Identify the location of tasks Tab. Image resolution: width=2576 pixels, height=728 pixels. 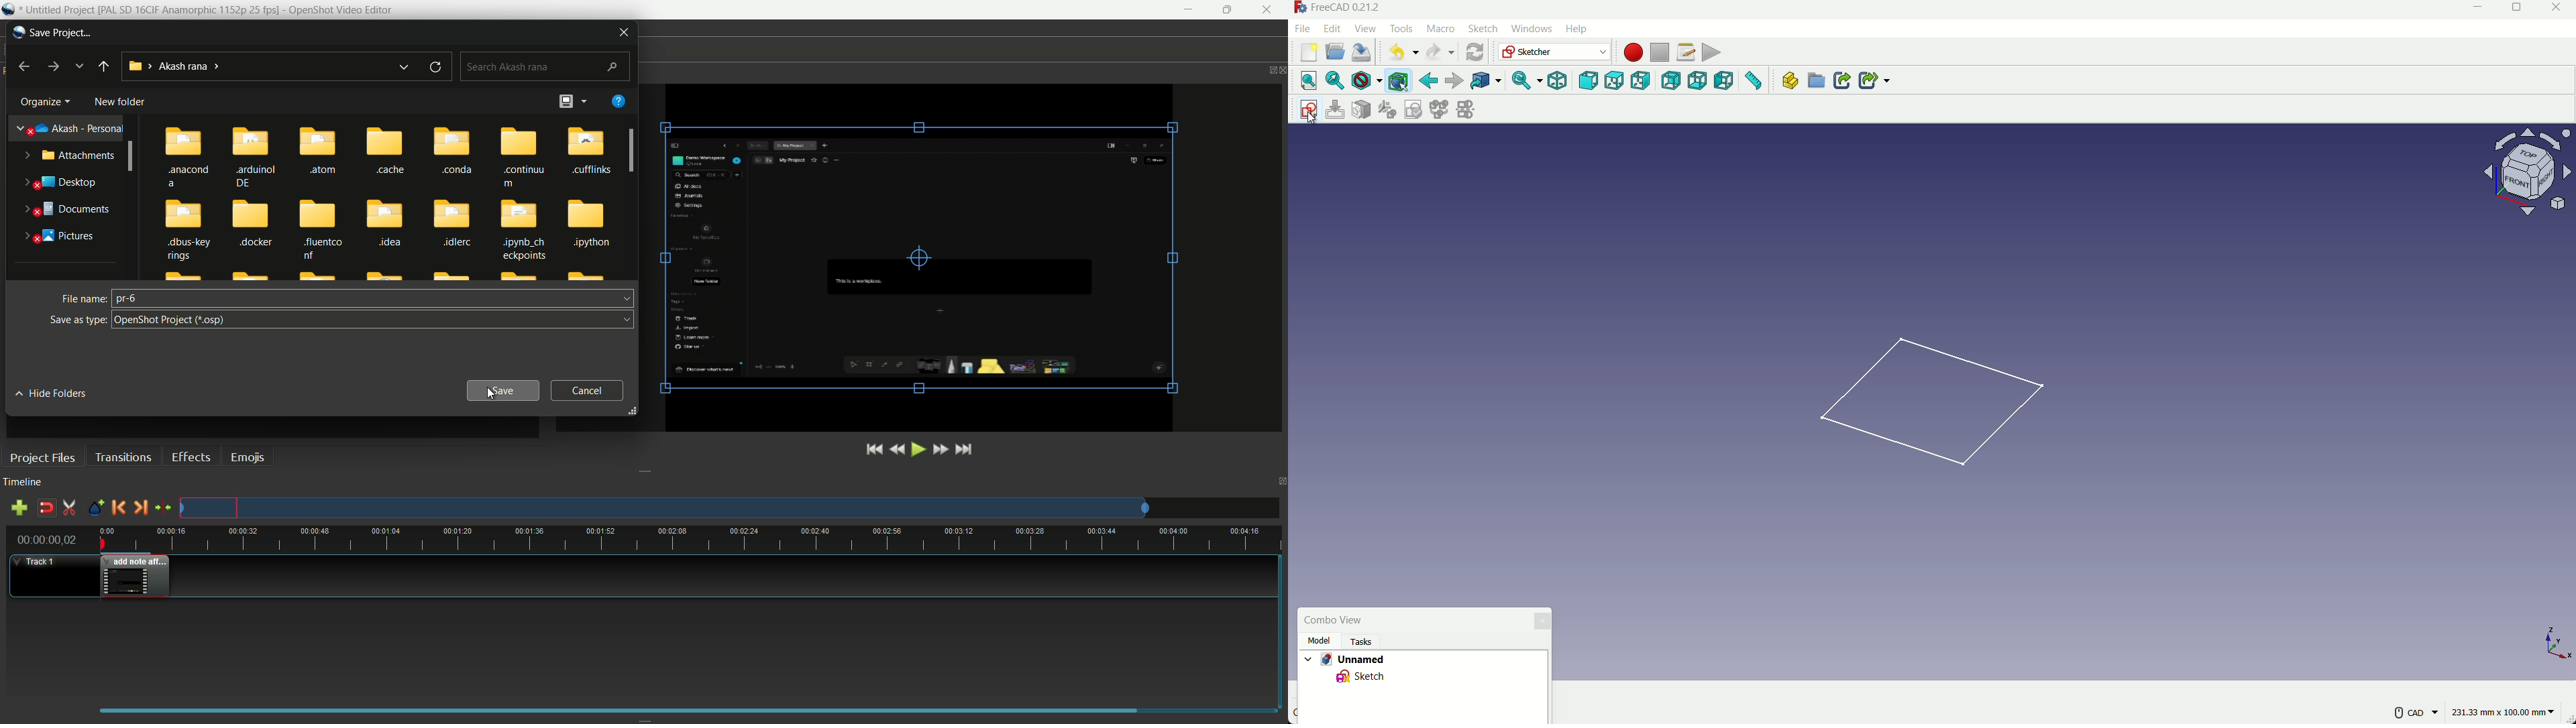
(1371, 641).